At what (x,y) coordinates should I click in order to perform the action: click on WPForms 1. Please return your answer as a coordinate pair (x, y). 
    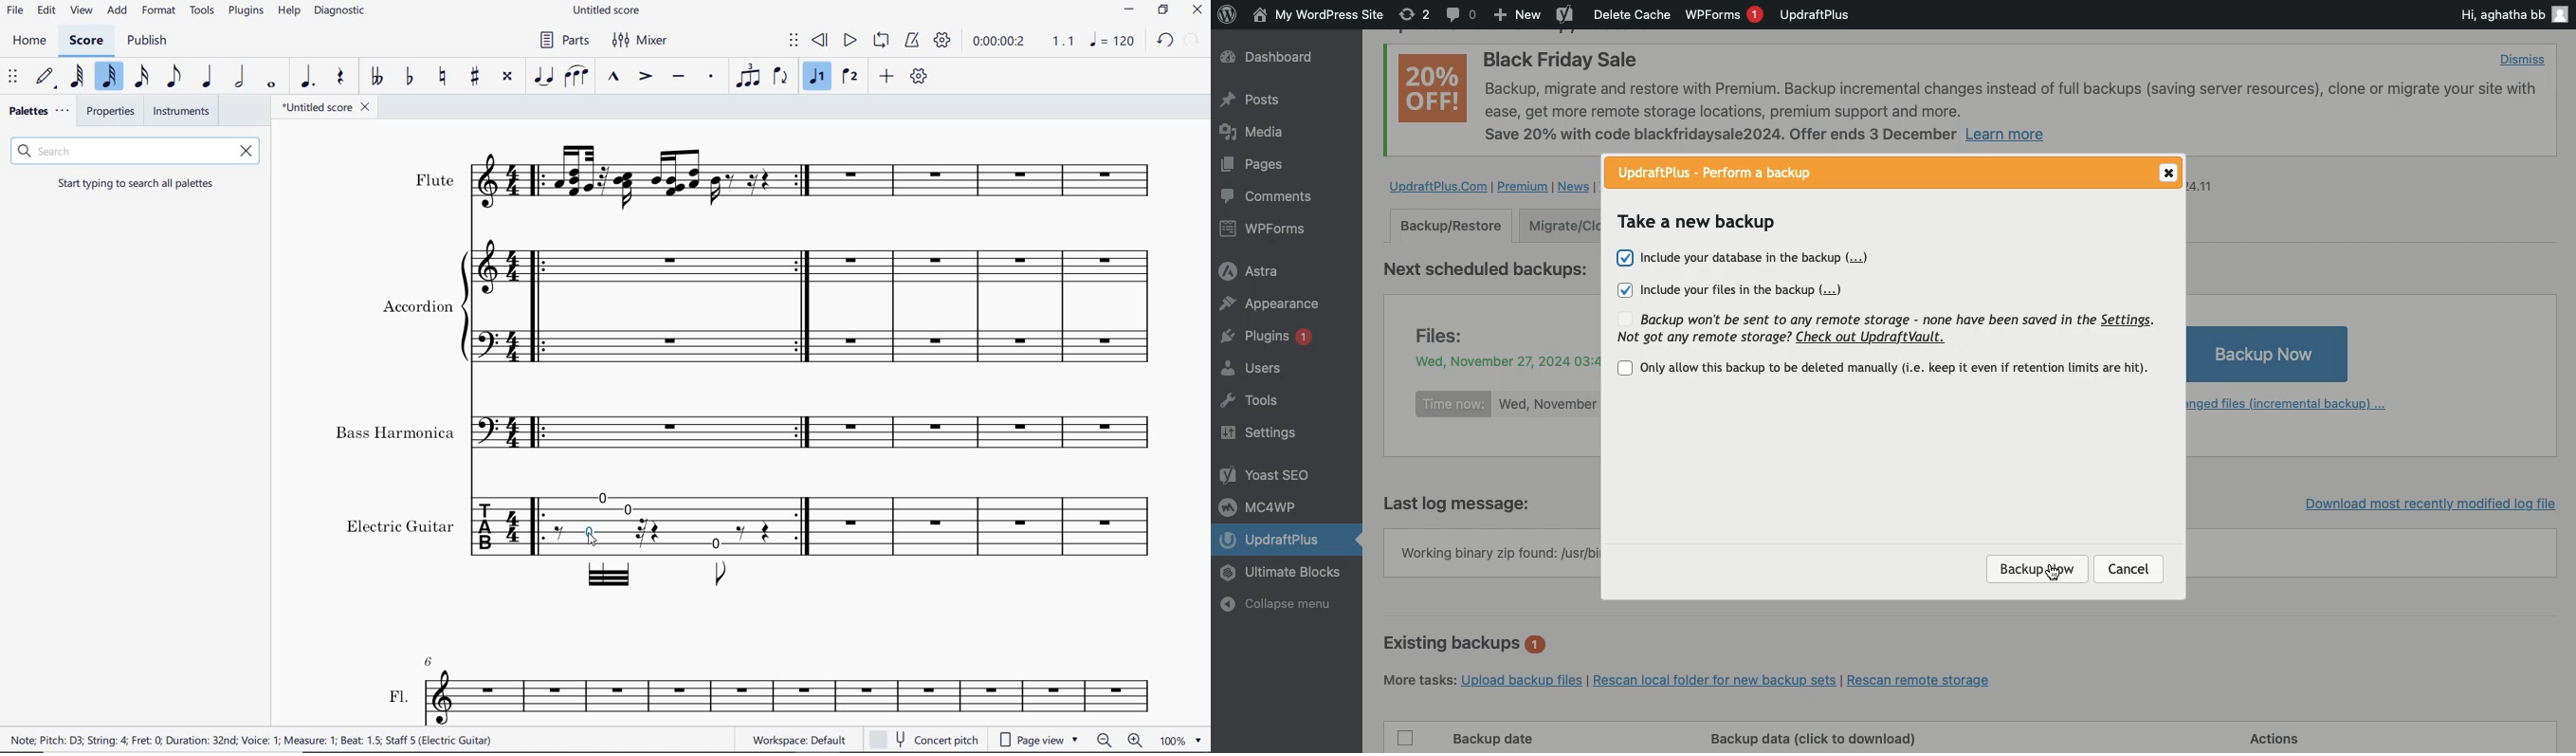
    Looking at the image, I should click on (1724, 14).